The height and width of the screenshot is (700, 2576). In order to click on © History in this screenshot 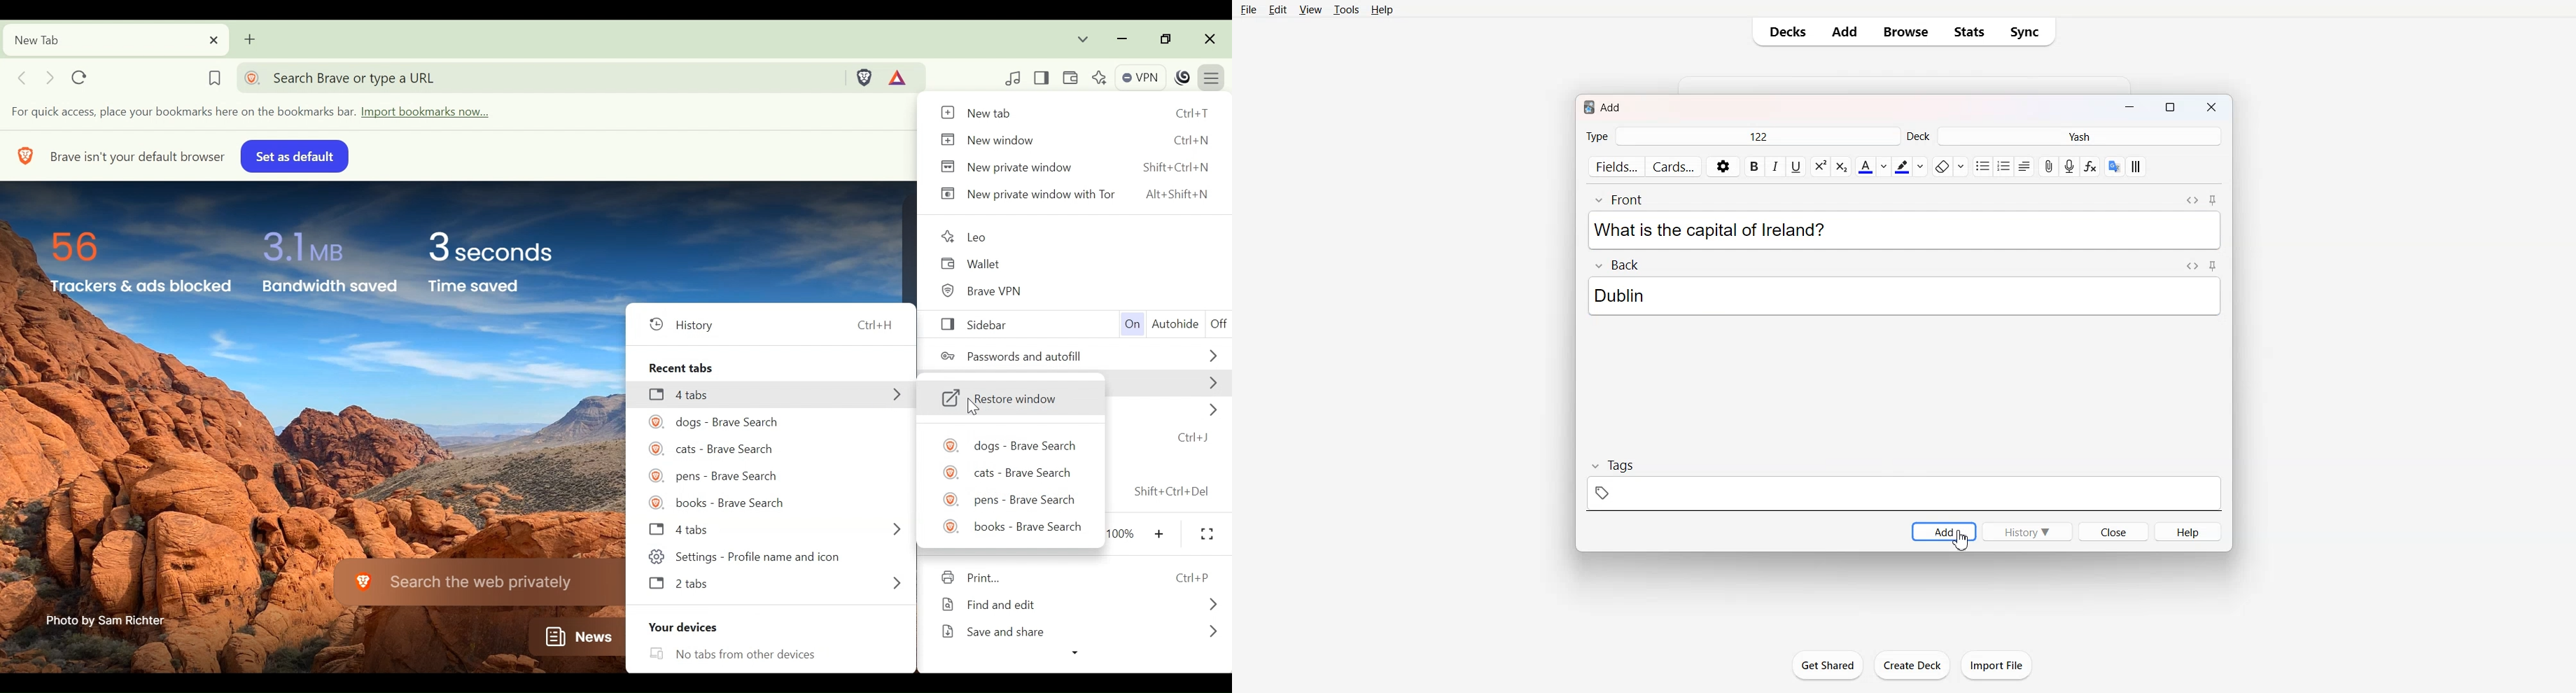, I will do `click(694, 325)`.